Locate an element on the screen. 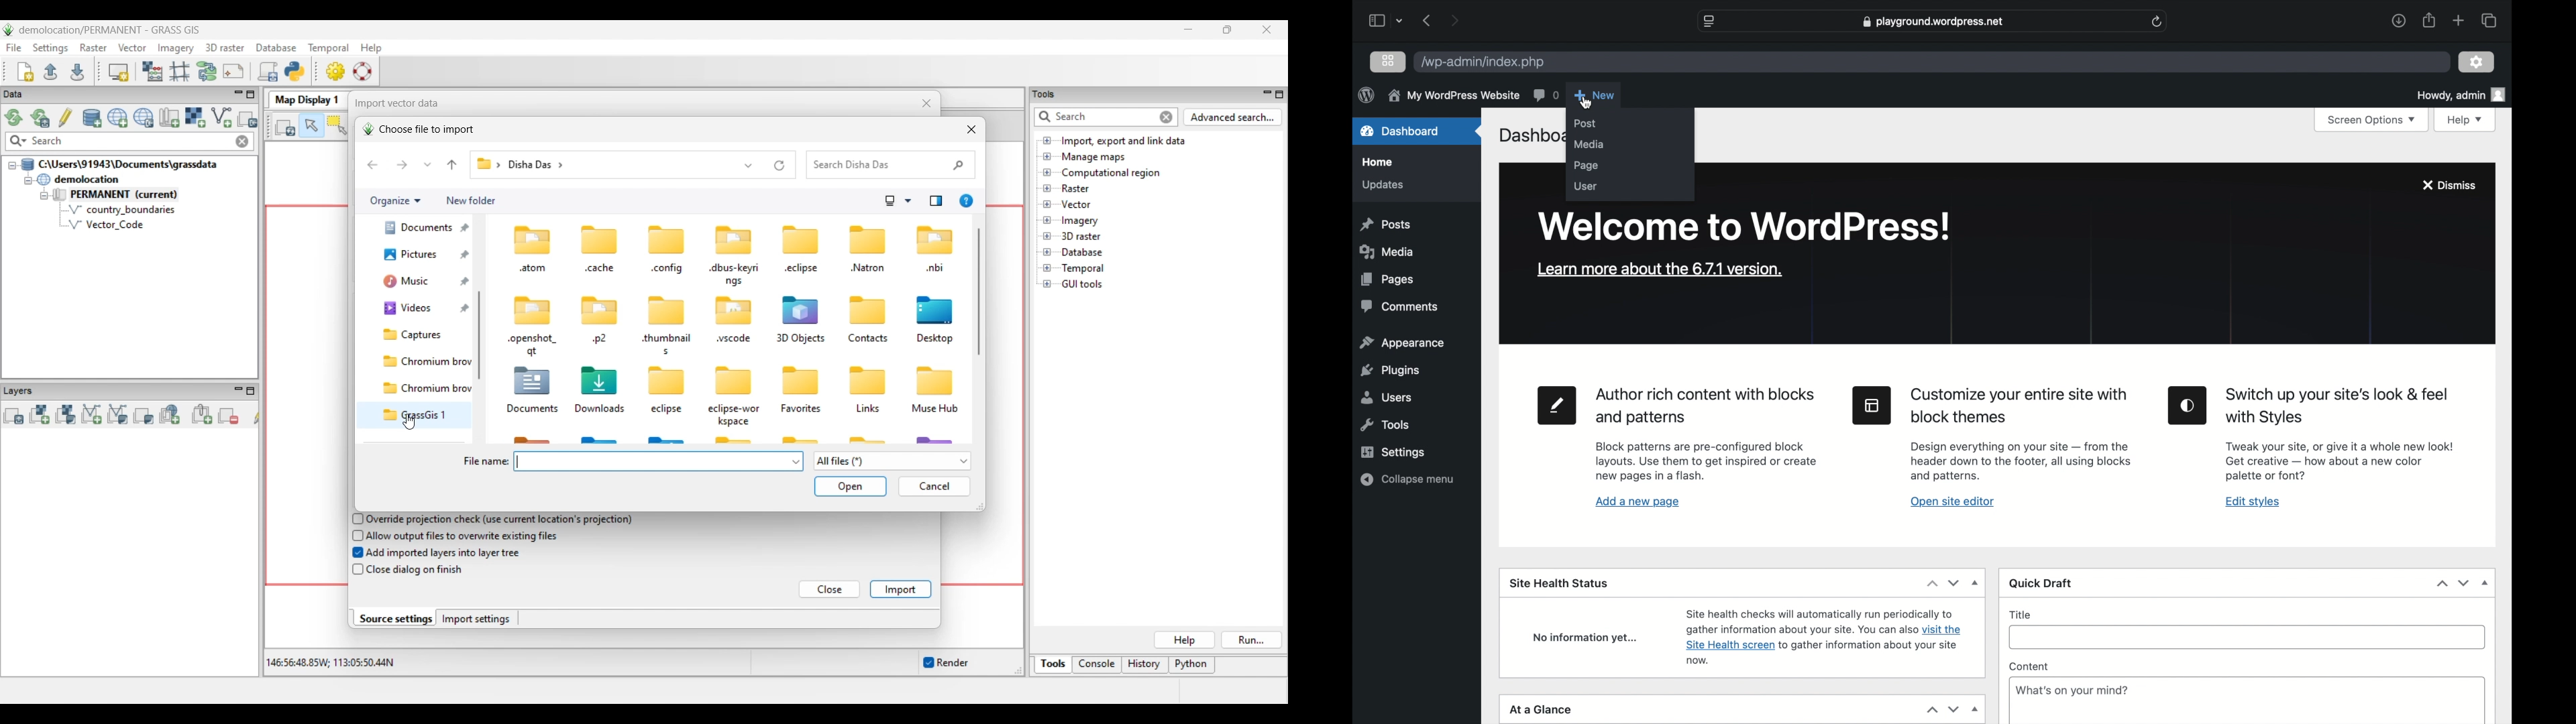 Image resolution: width=2576 pixels, height=728 pixels. post is located at coordinates (1585, 123).